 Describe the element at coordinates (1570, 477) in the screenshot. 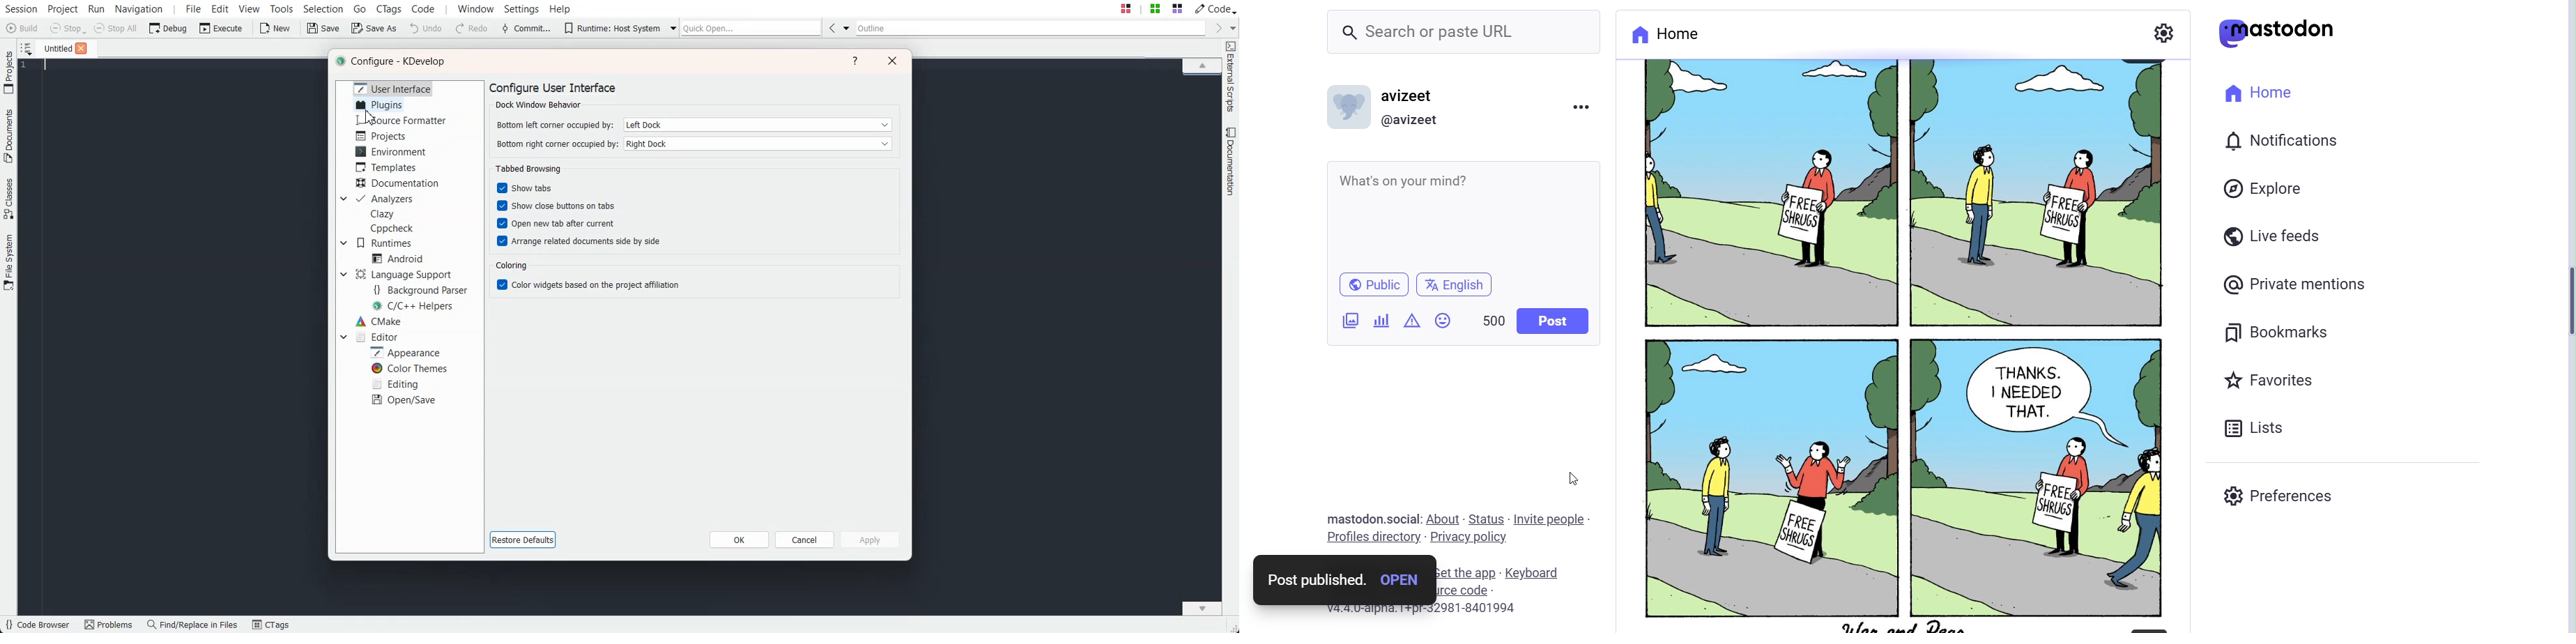

I see `cursor` at that location.